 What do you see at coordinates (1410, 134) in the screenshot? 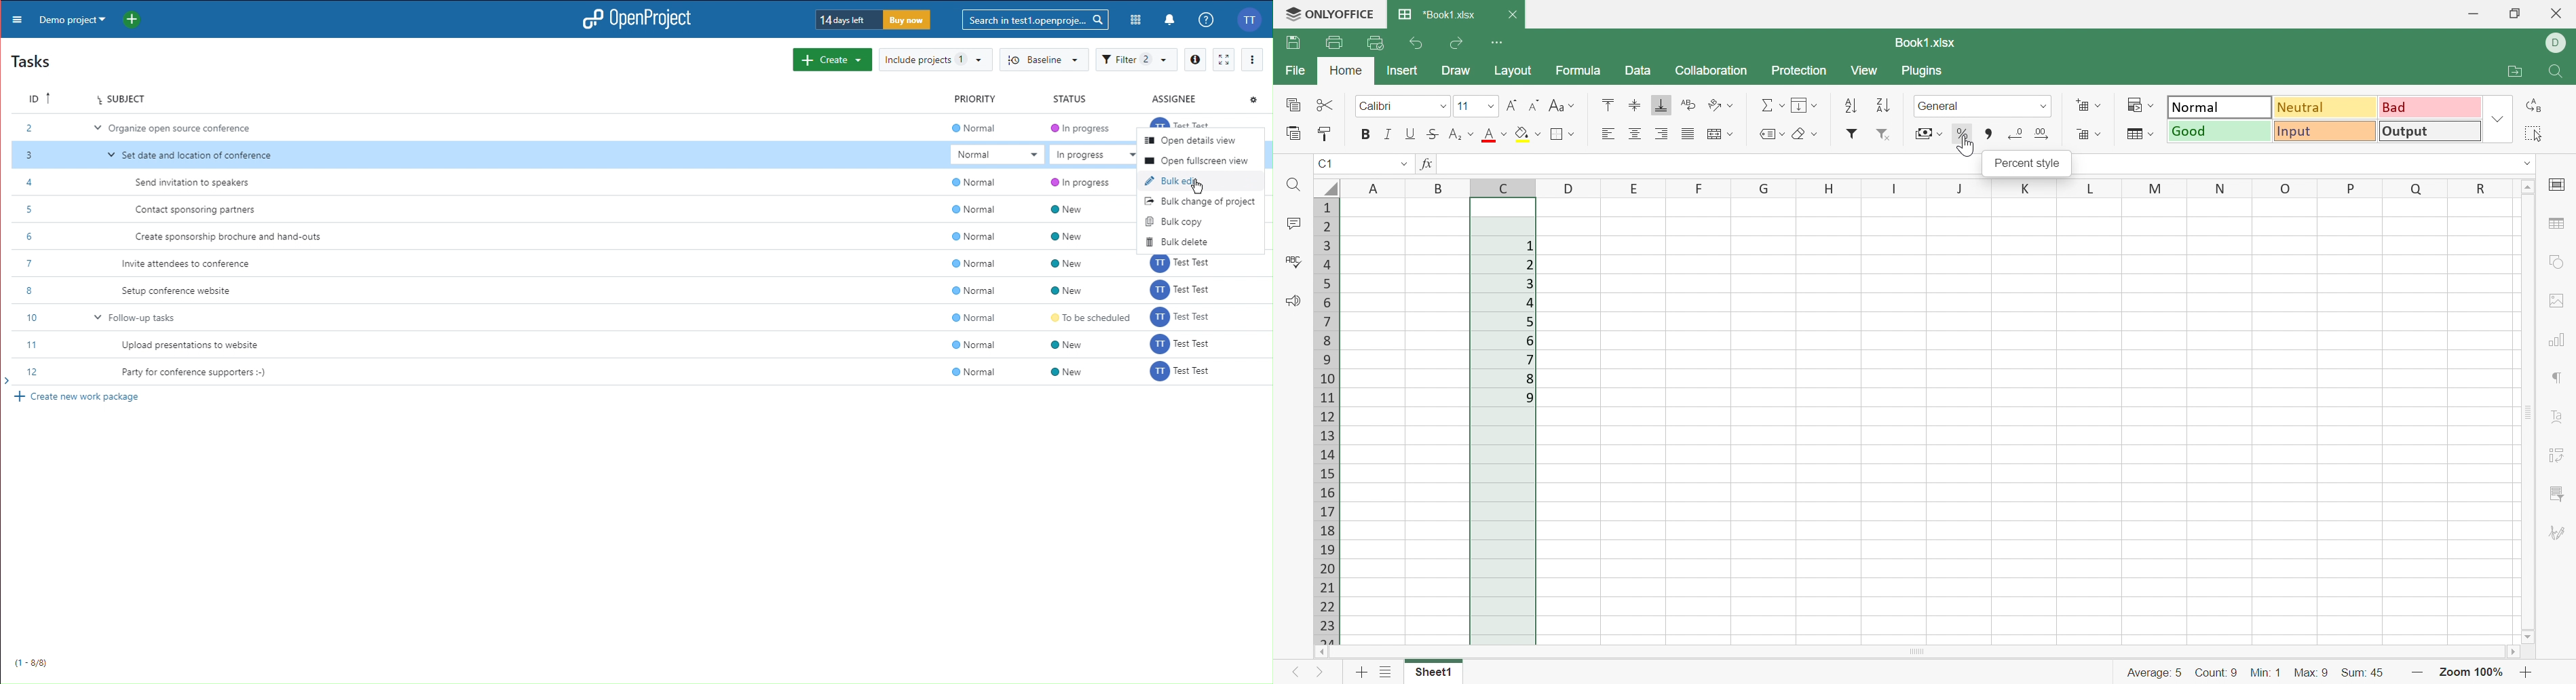
I see `Underline` at bounding box center [1410, 134].